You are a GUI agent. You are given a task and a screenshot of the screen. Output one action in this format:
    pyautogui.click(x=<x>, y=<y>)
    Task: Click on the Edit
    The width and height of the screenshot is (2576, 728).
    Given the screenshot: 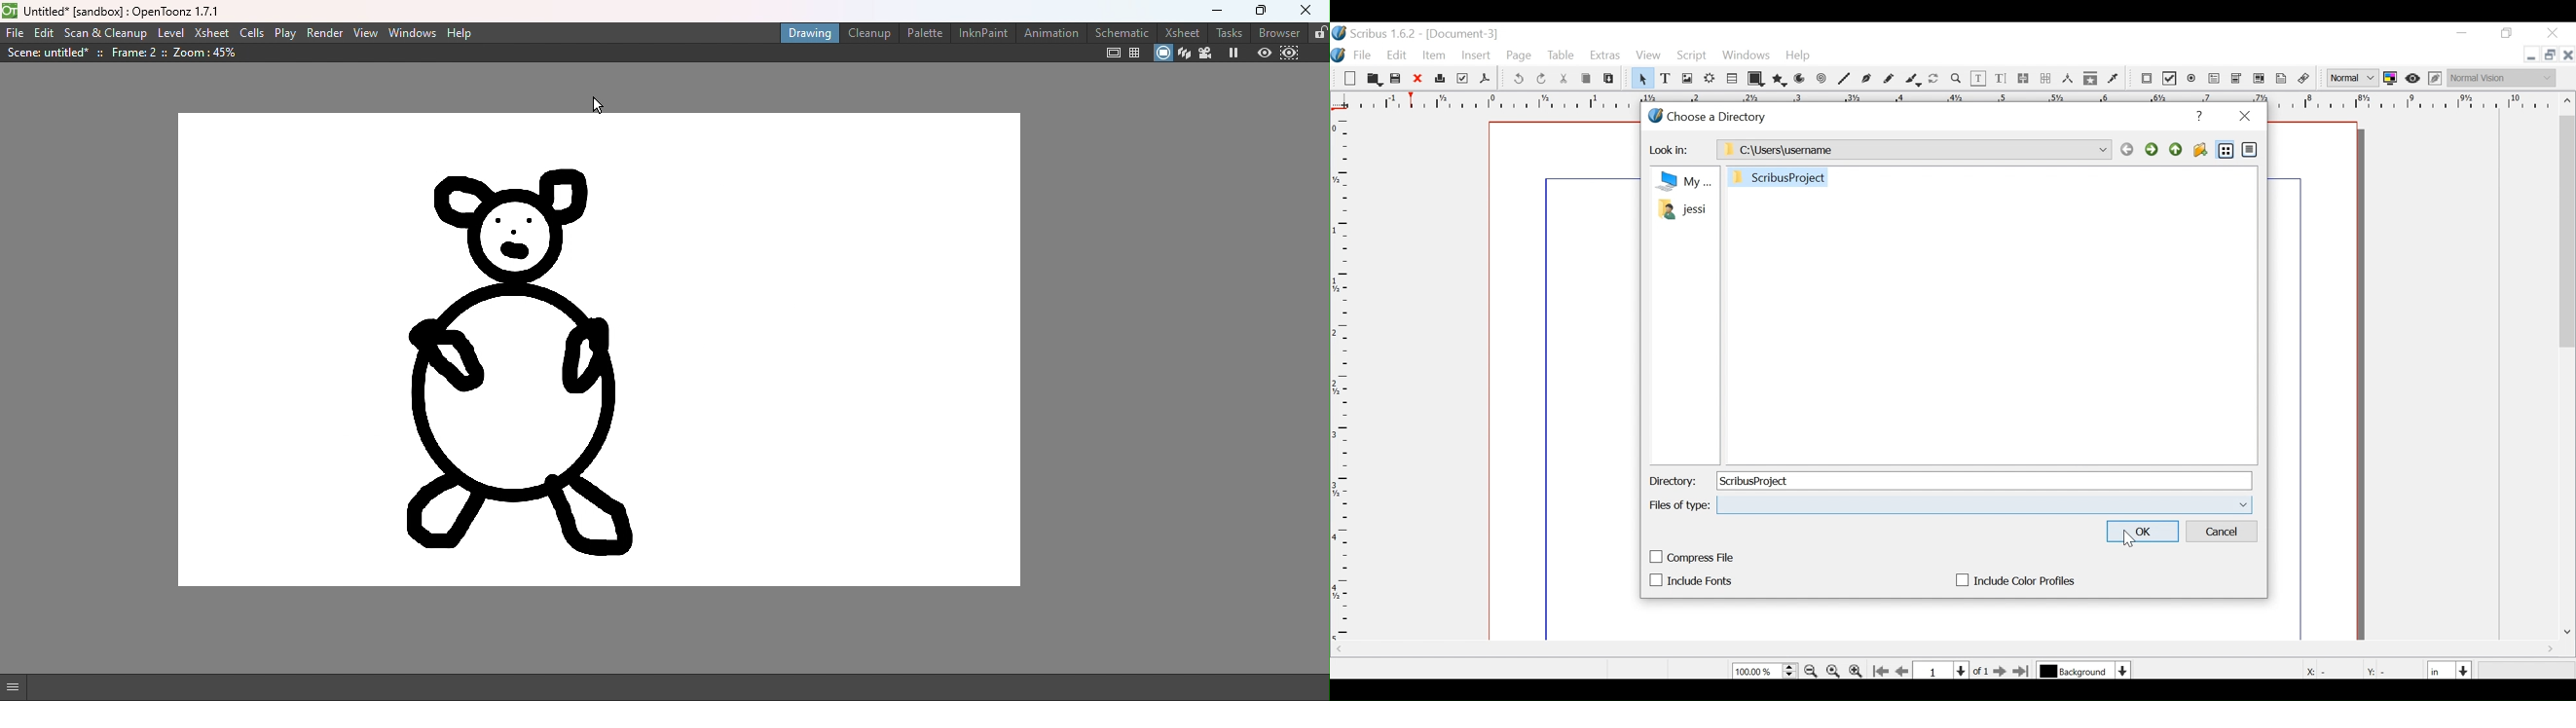 What is the action you would take?
    pyautogui.click(x=44, y=34)
    